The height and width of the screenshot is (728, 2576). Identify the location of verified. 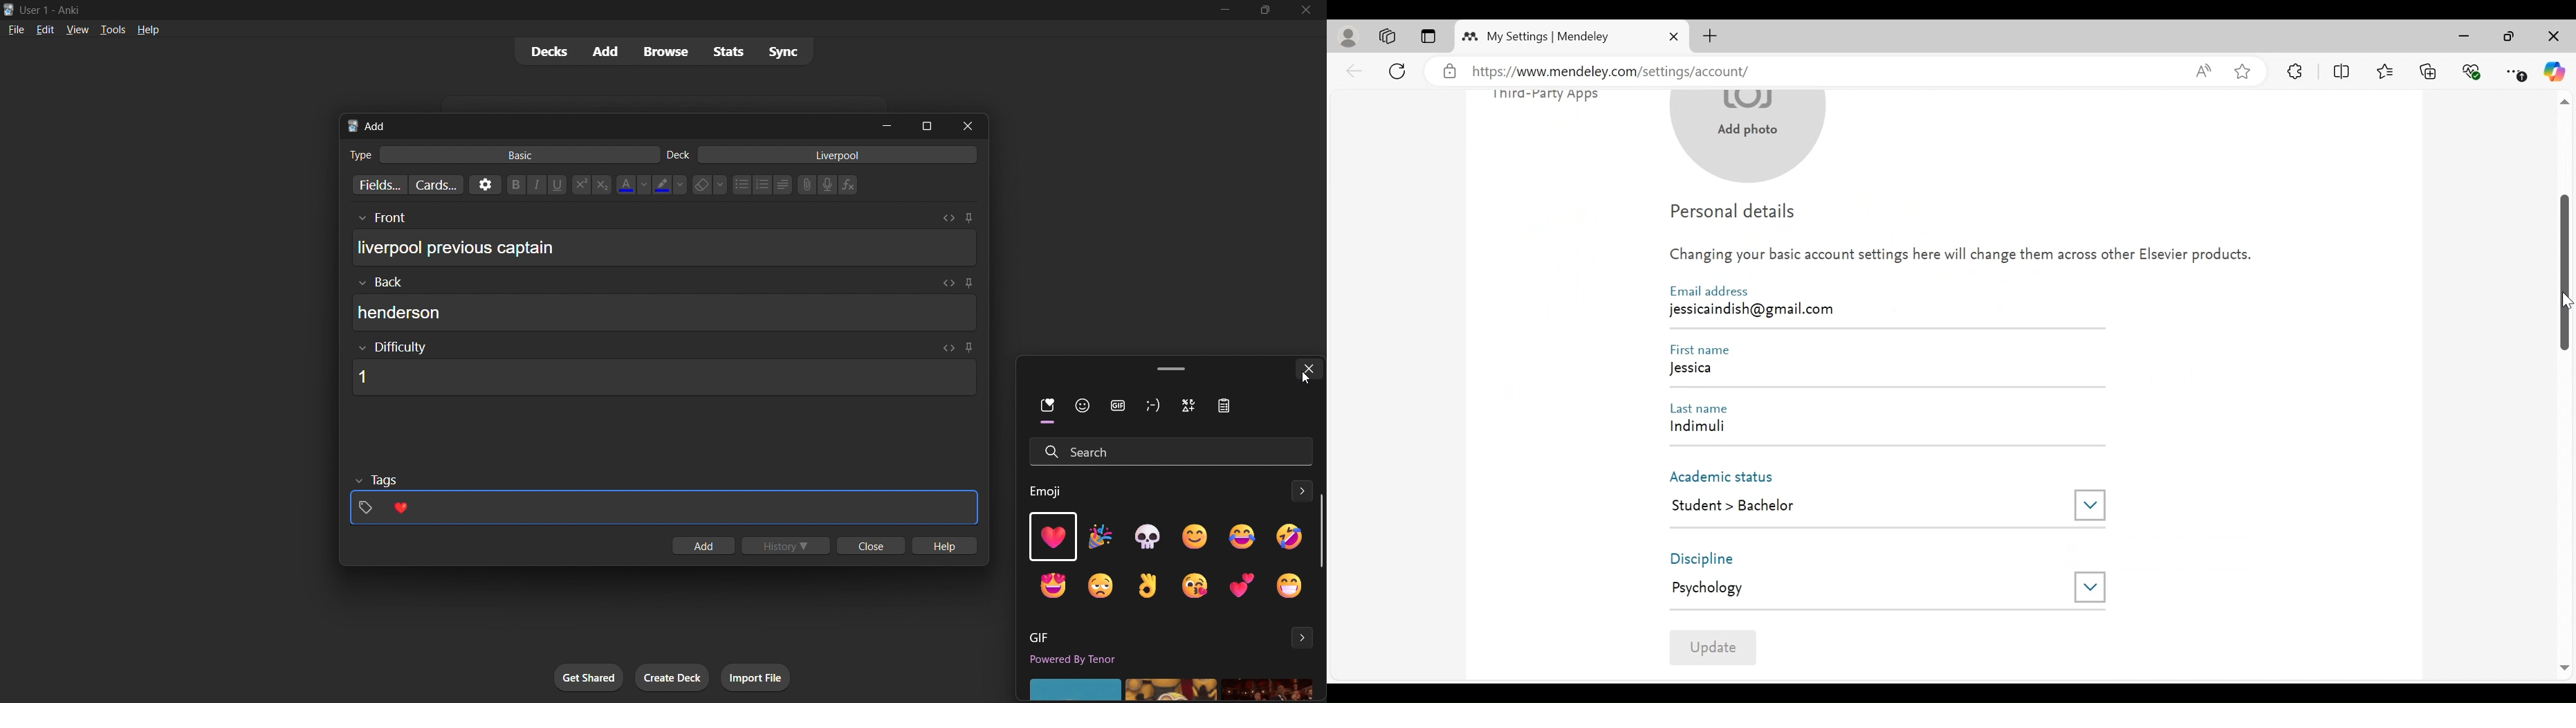
(1450, 72).